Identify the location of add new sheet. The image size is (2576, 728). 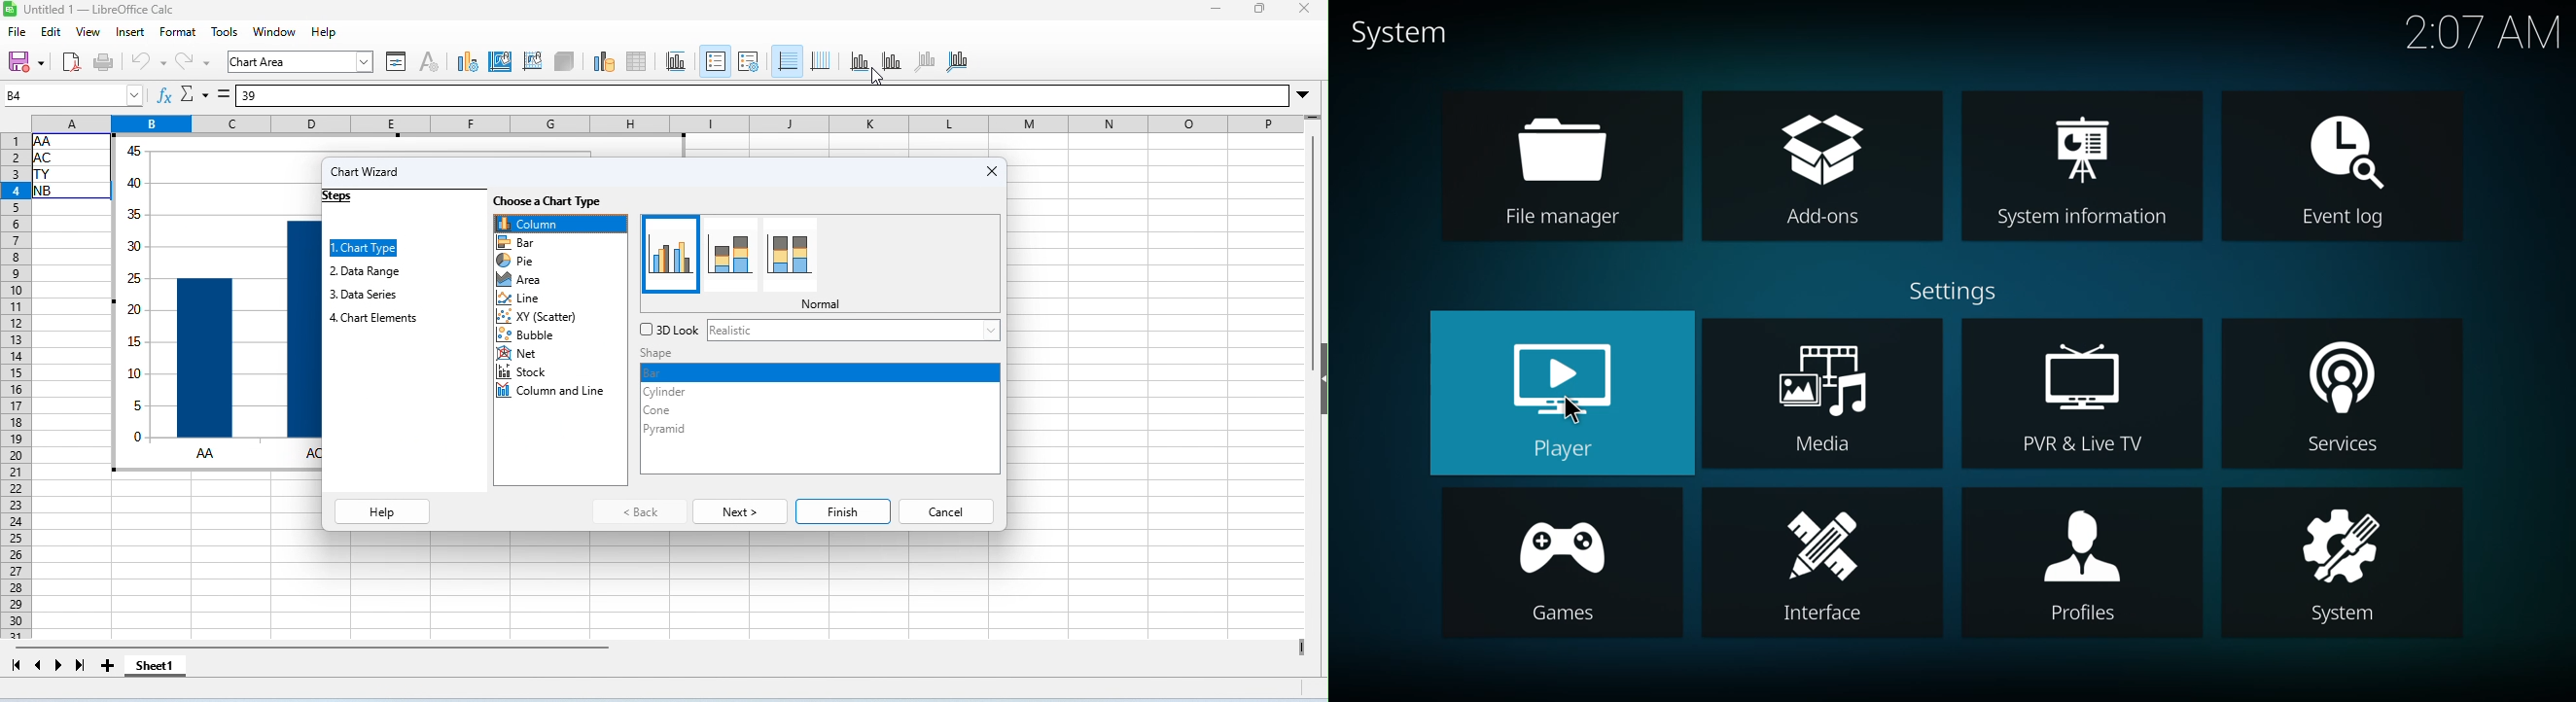
(109, 666).